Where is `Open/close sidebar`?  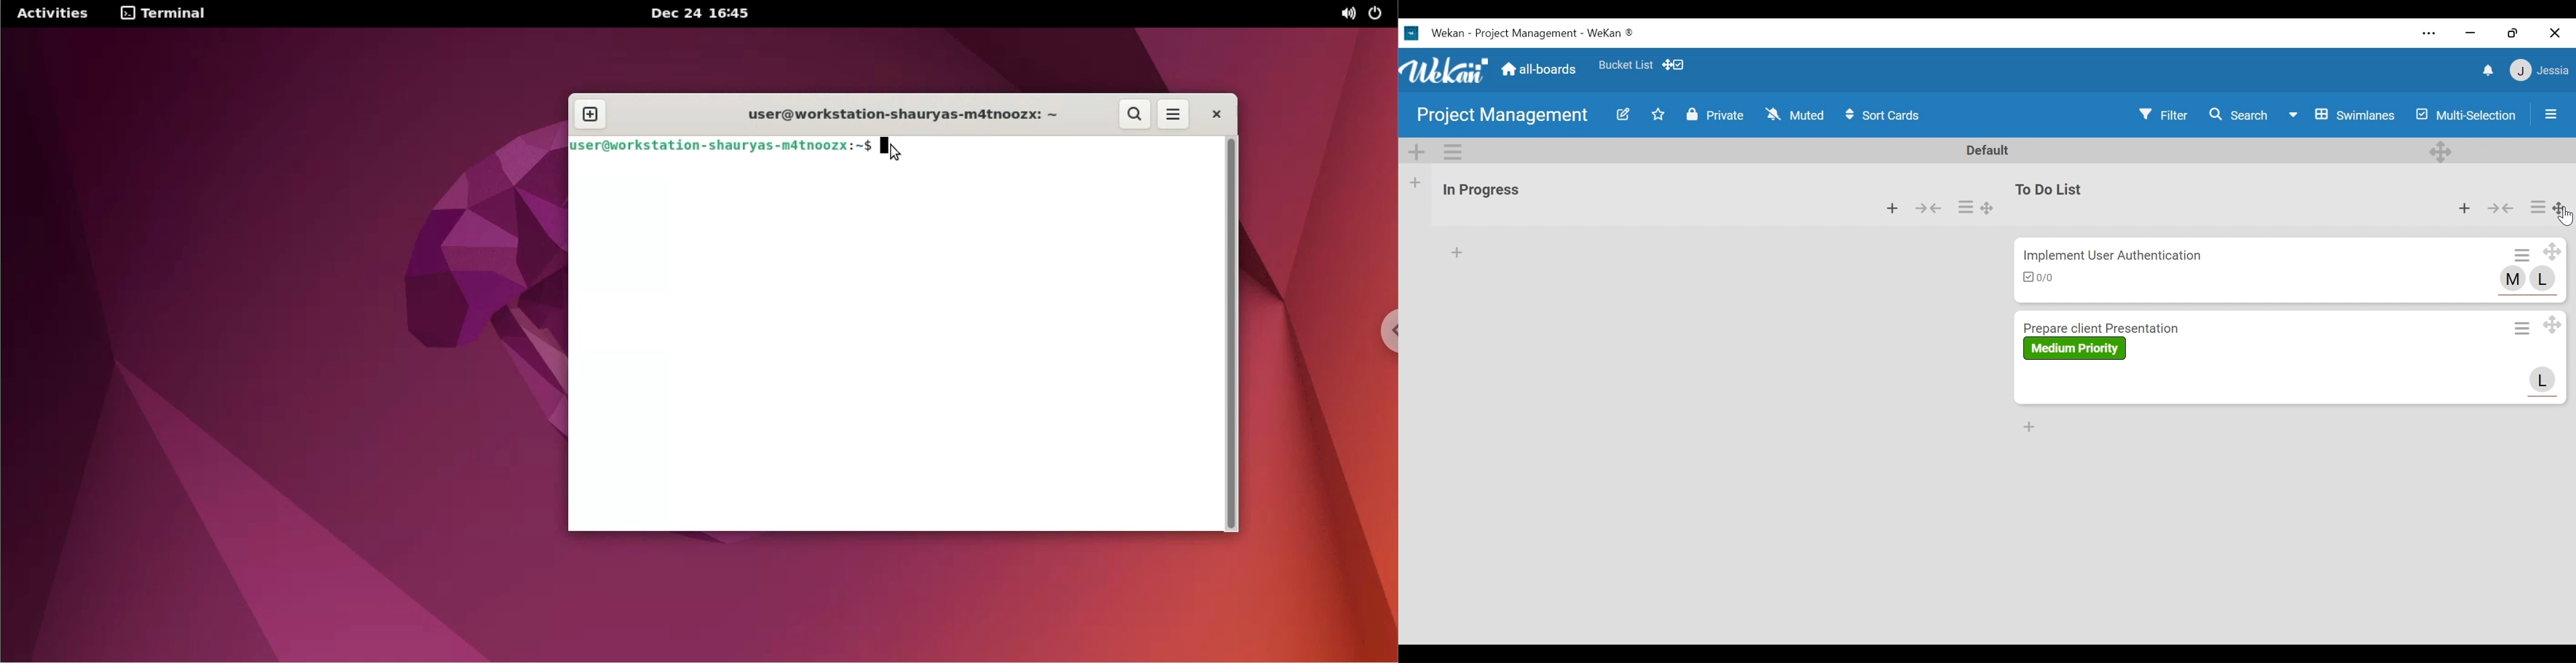 Open/close sidebar is located at coordinates (2551, 114).